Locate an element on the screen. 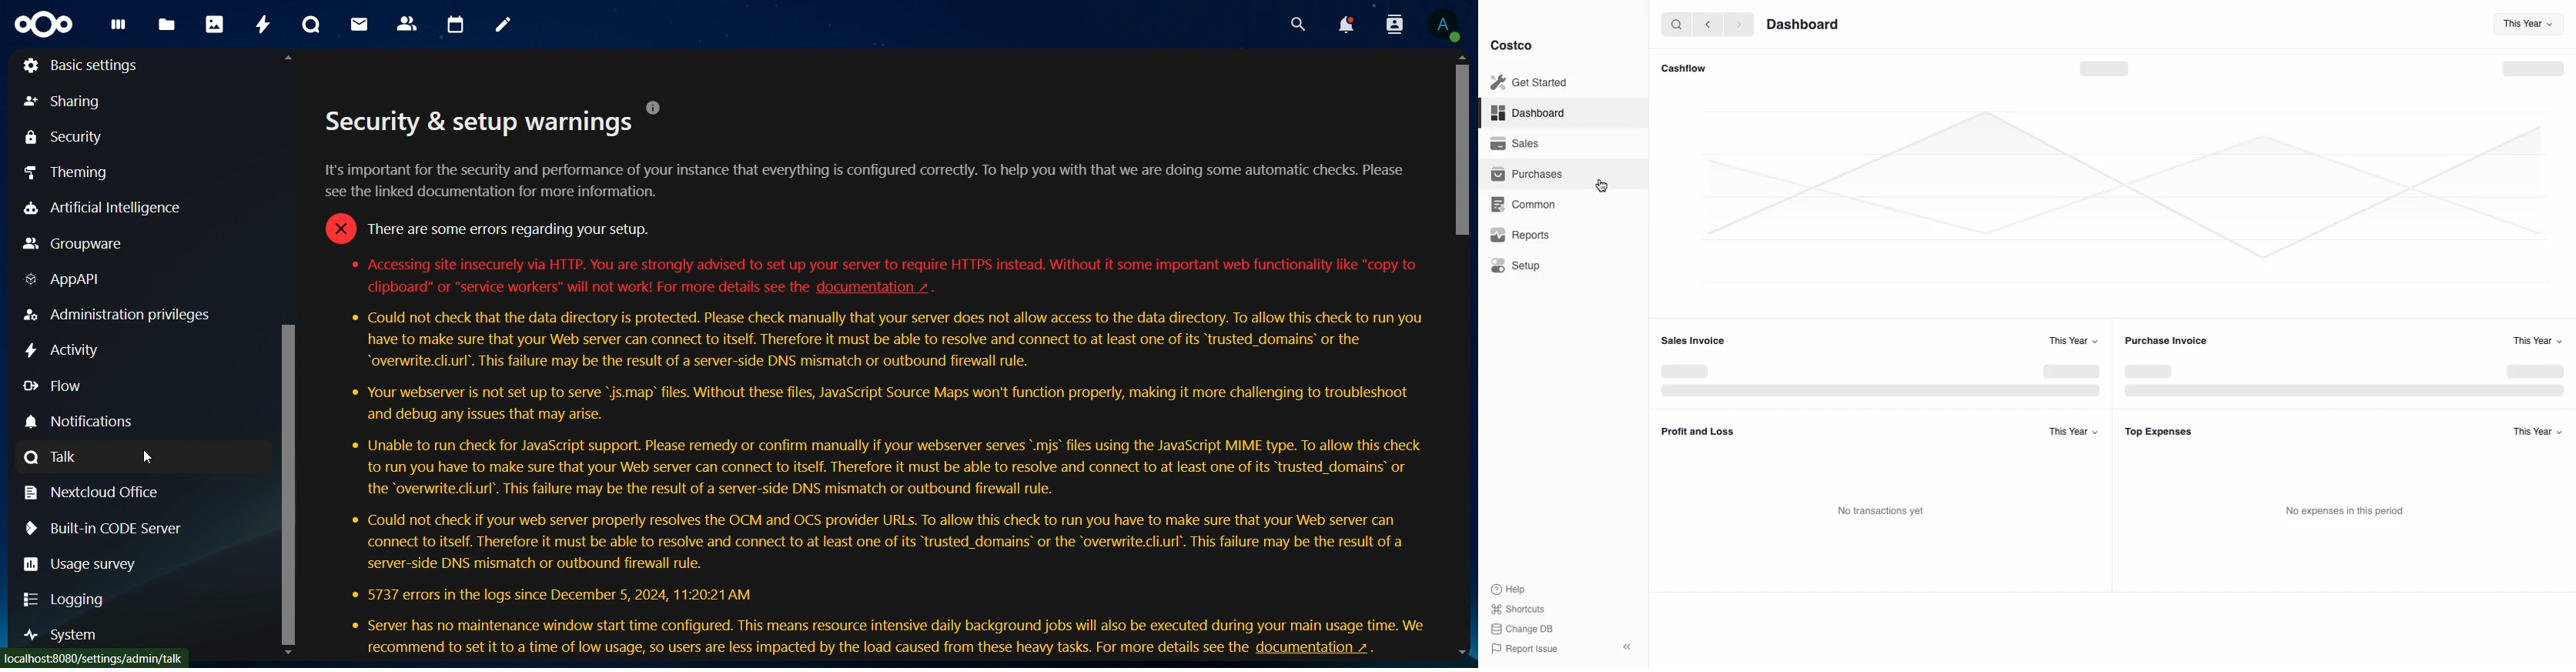  talk is located at coordinates (56, 458).